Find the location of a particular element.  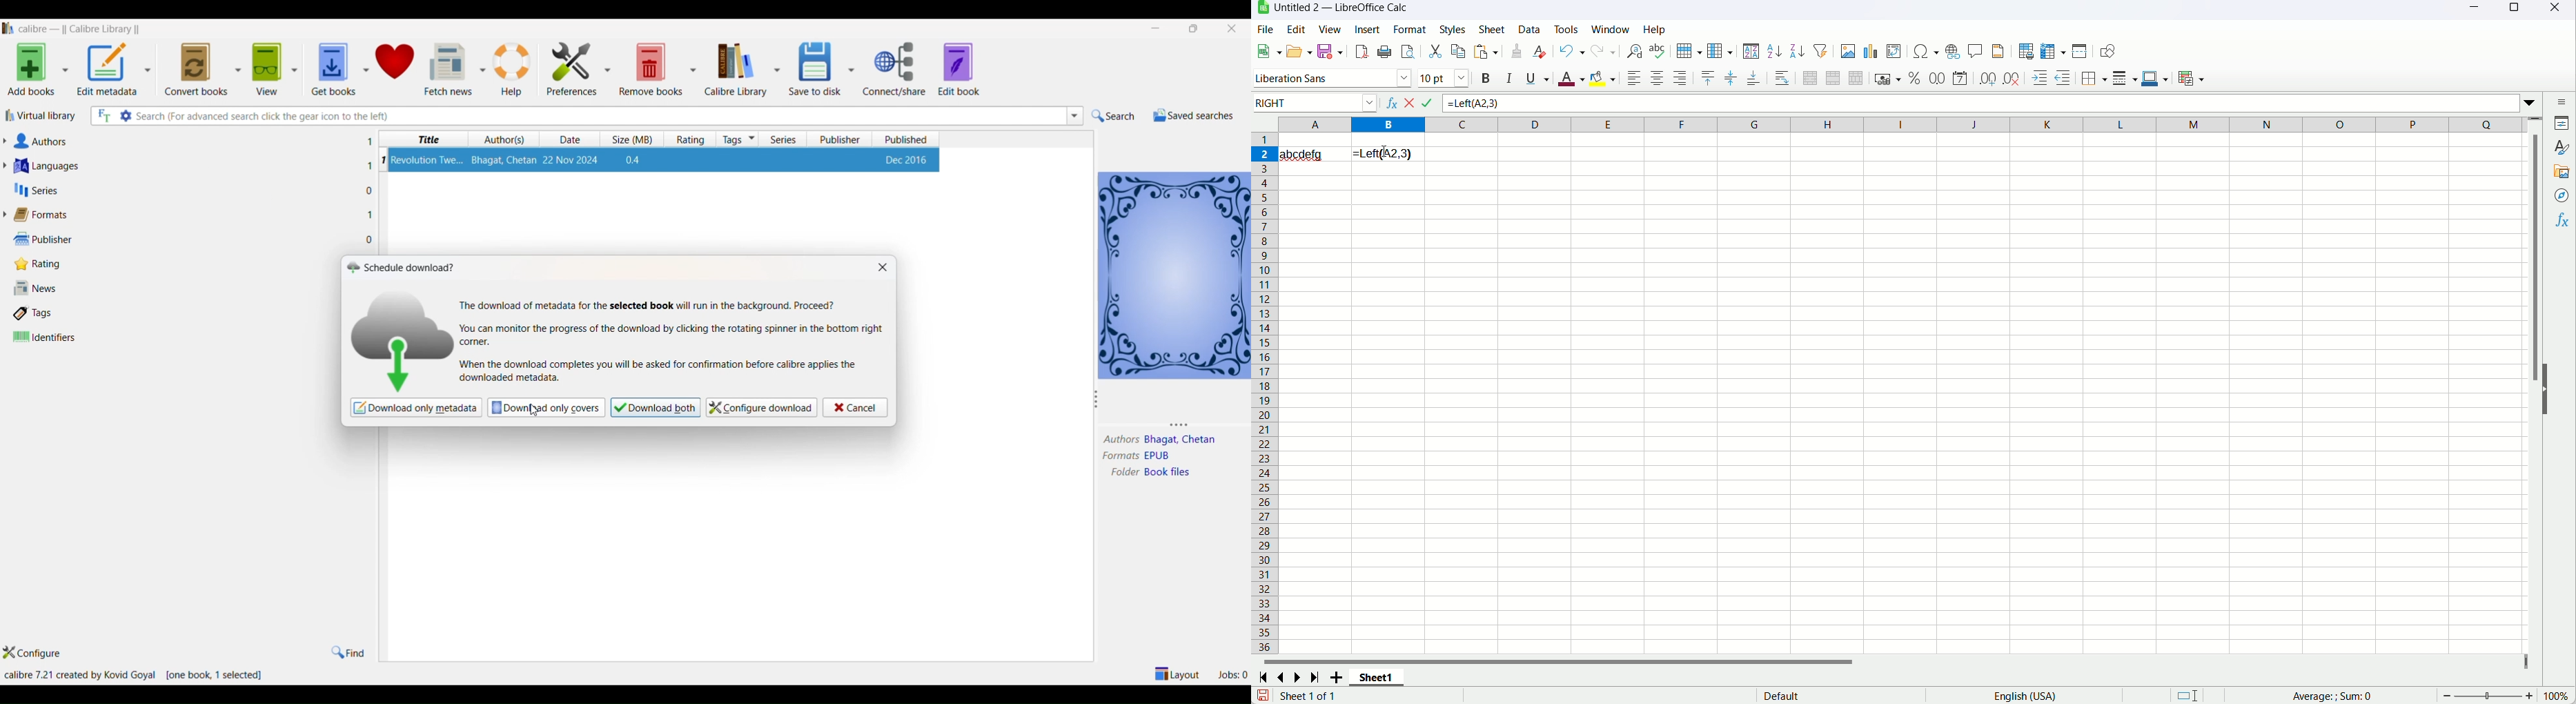

print preview is located at coordinates (1406, 52).